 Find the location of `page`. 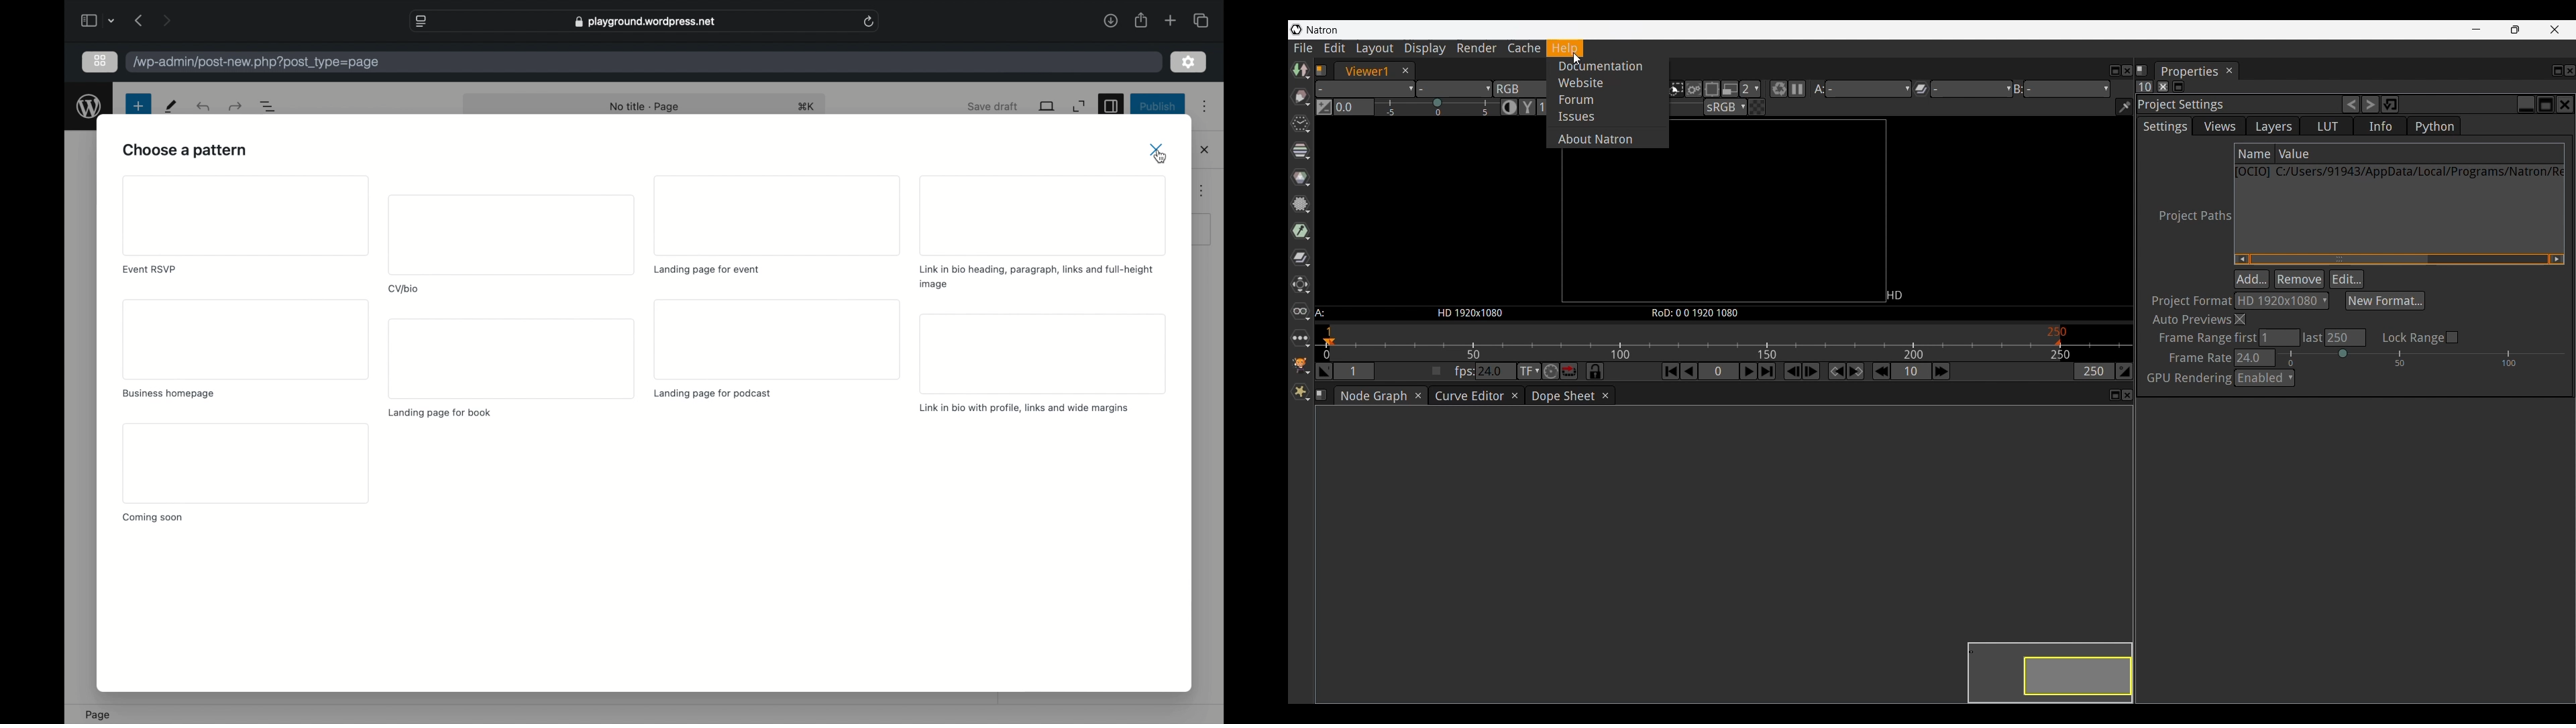

page is located at coordinates (98, 715).